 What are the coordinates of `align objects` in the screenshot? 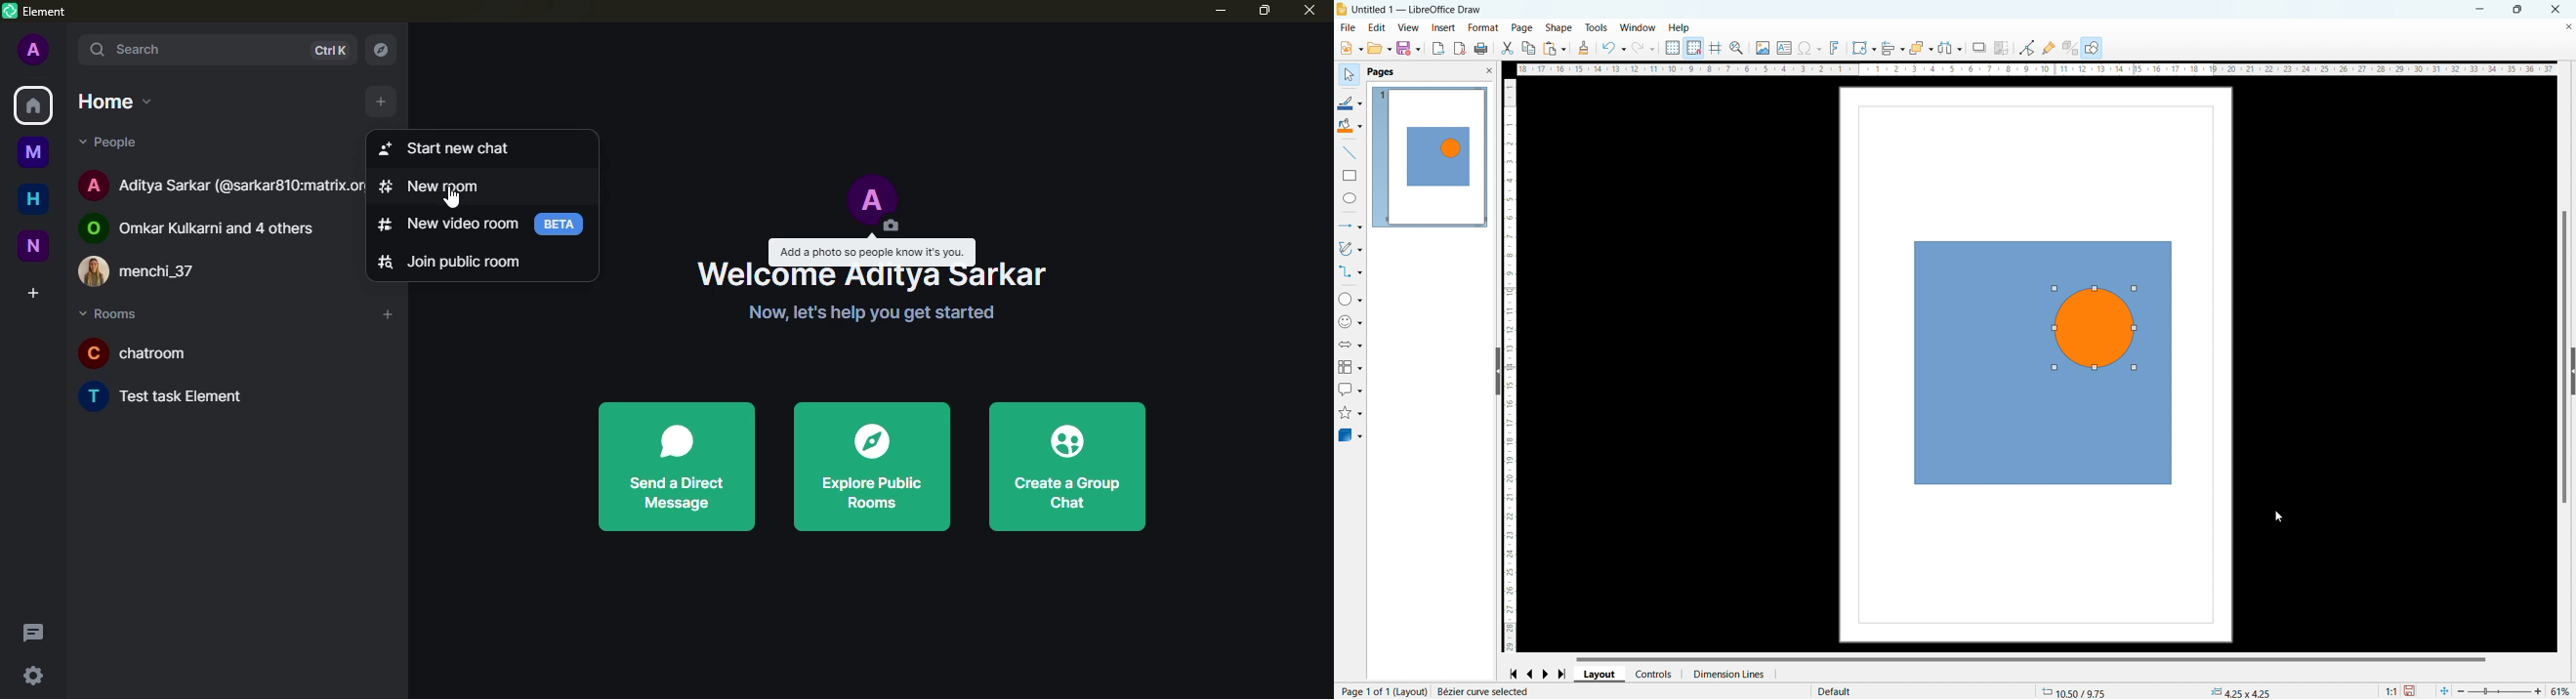 It's located at (1892, 48).